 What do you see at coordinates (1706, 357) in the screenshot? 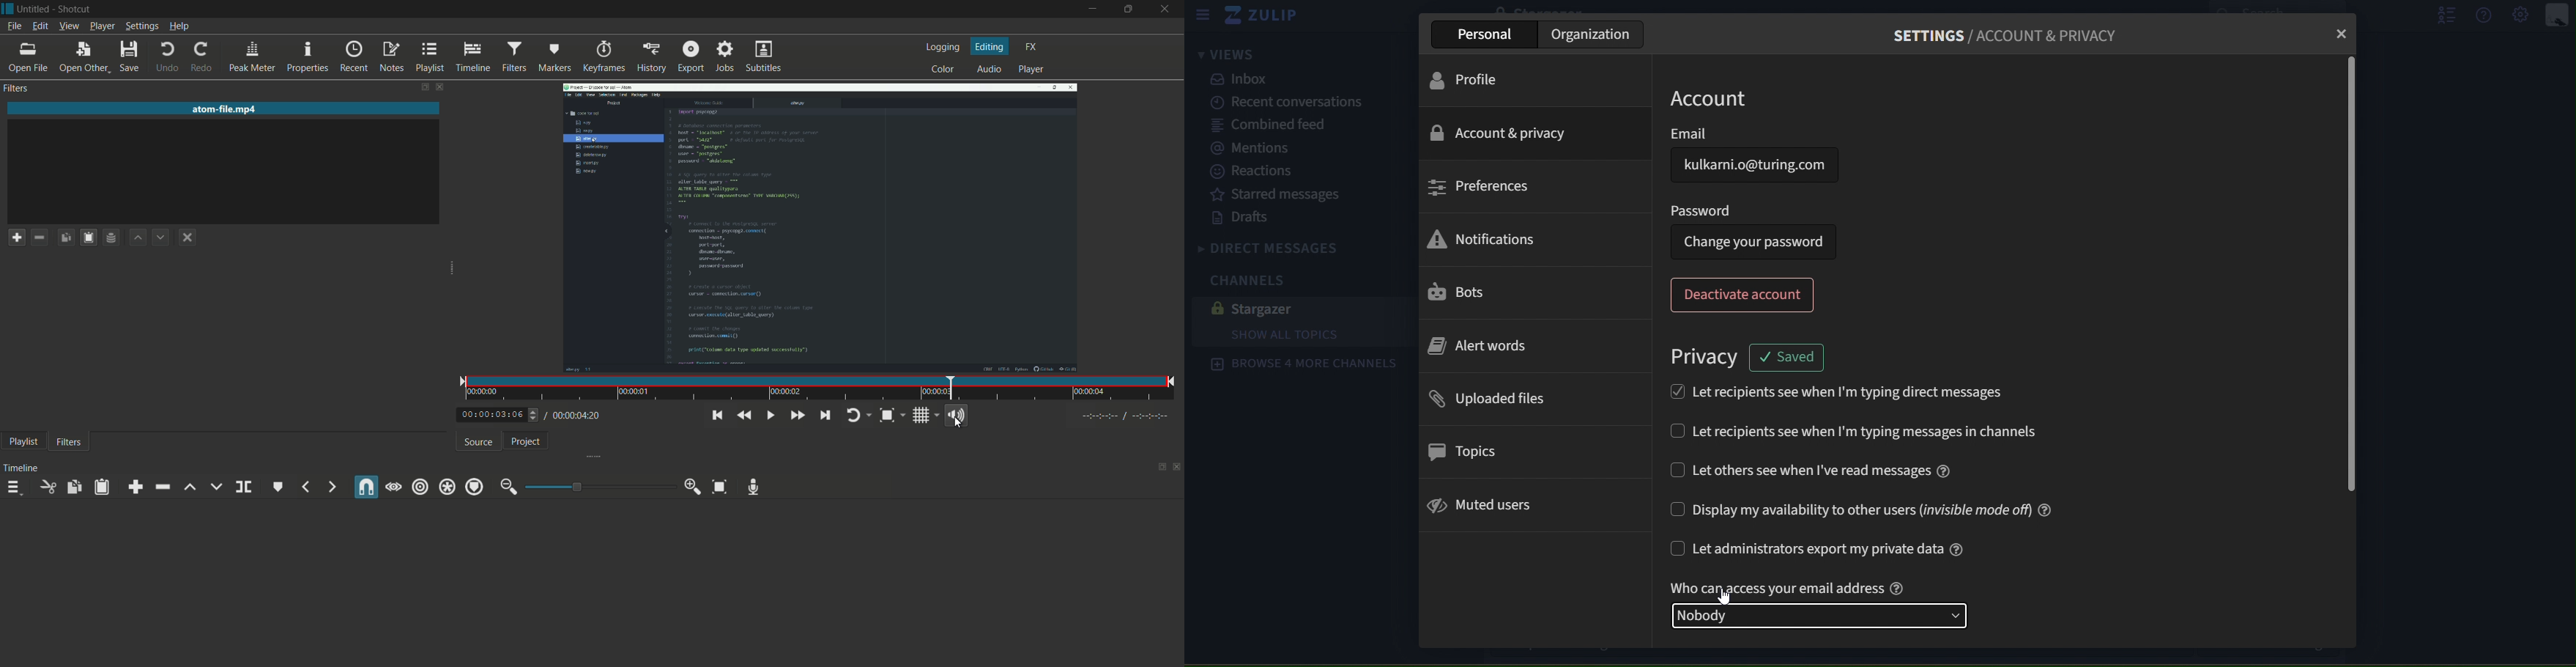
I see `privacy` at bounding box center [1706, 357].